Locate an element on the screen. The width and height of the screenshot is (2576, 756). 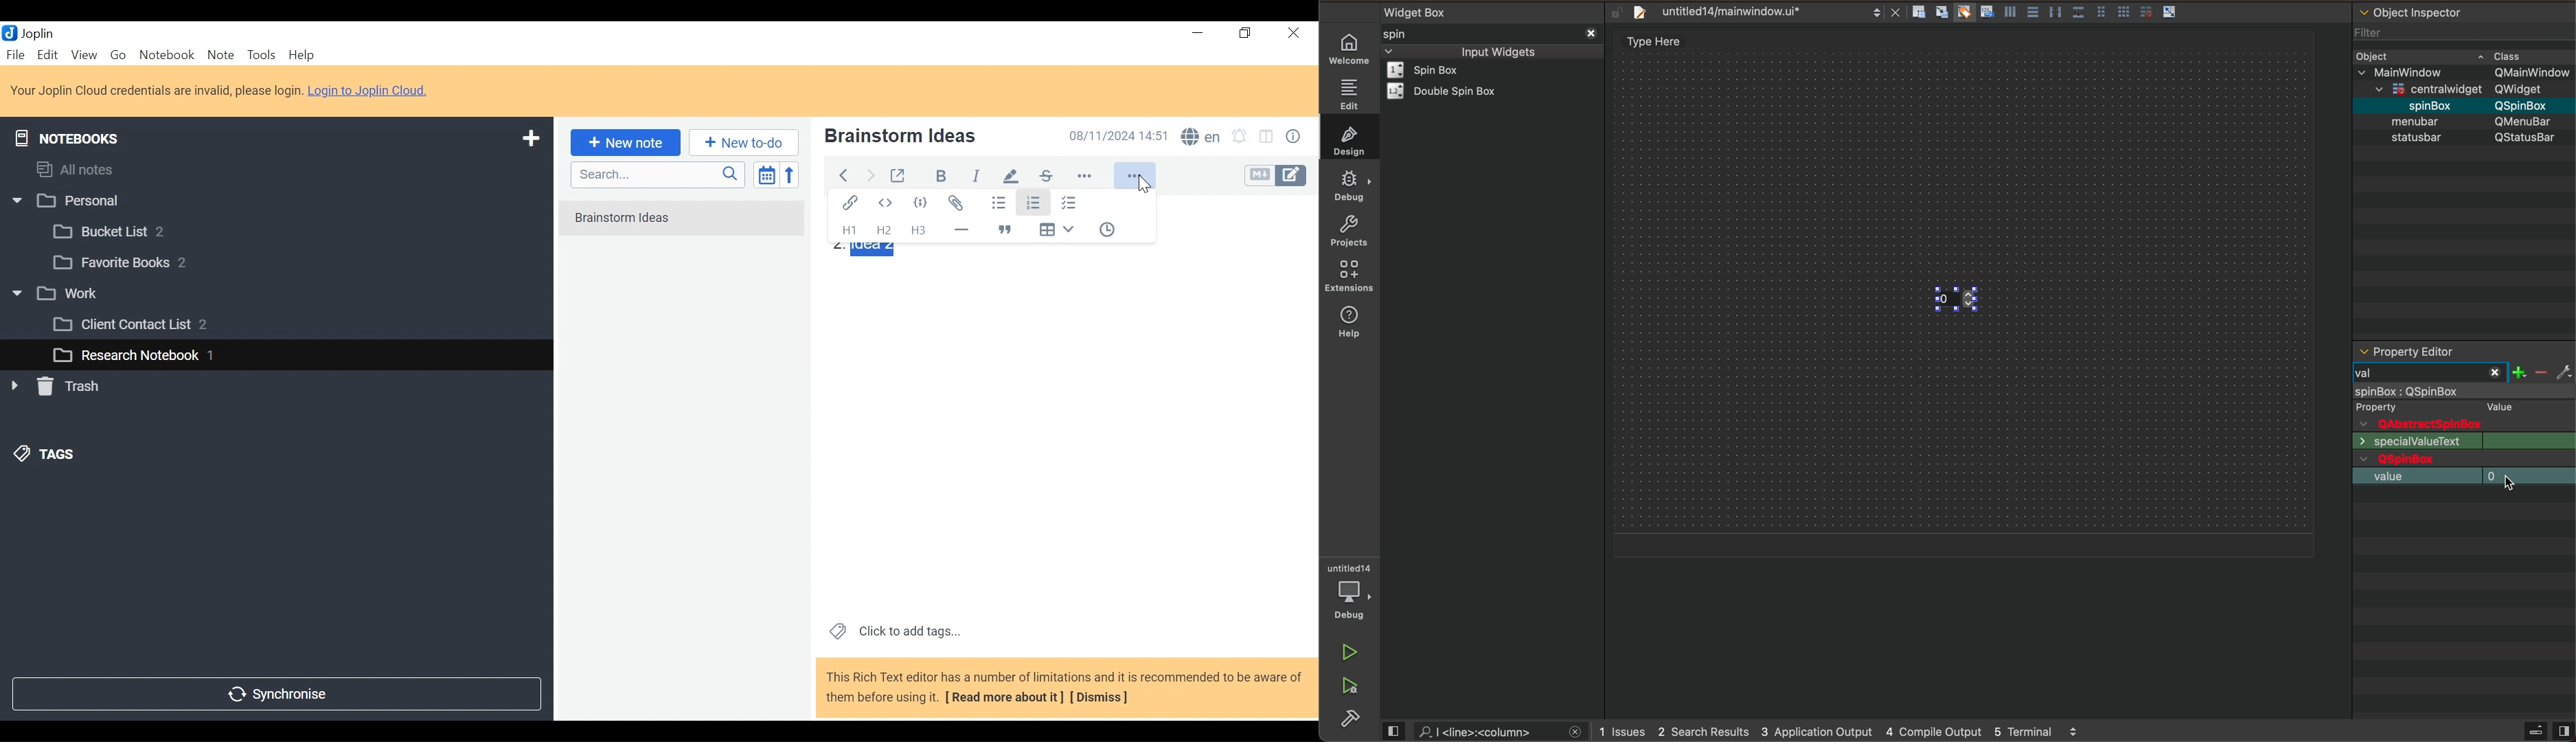
more options is located at coordinates (1093, 177).